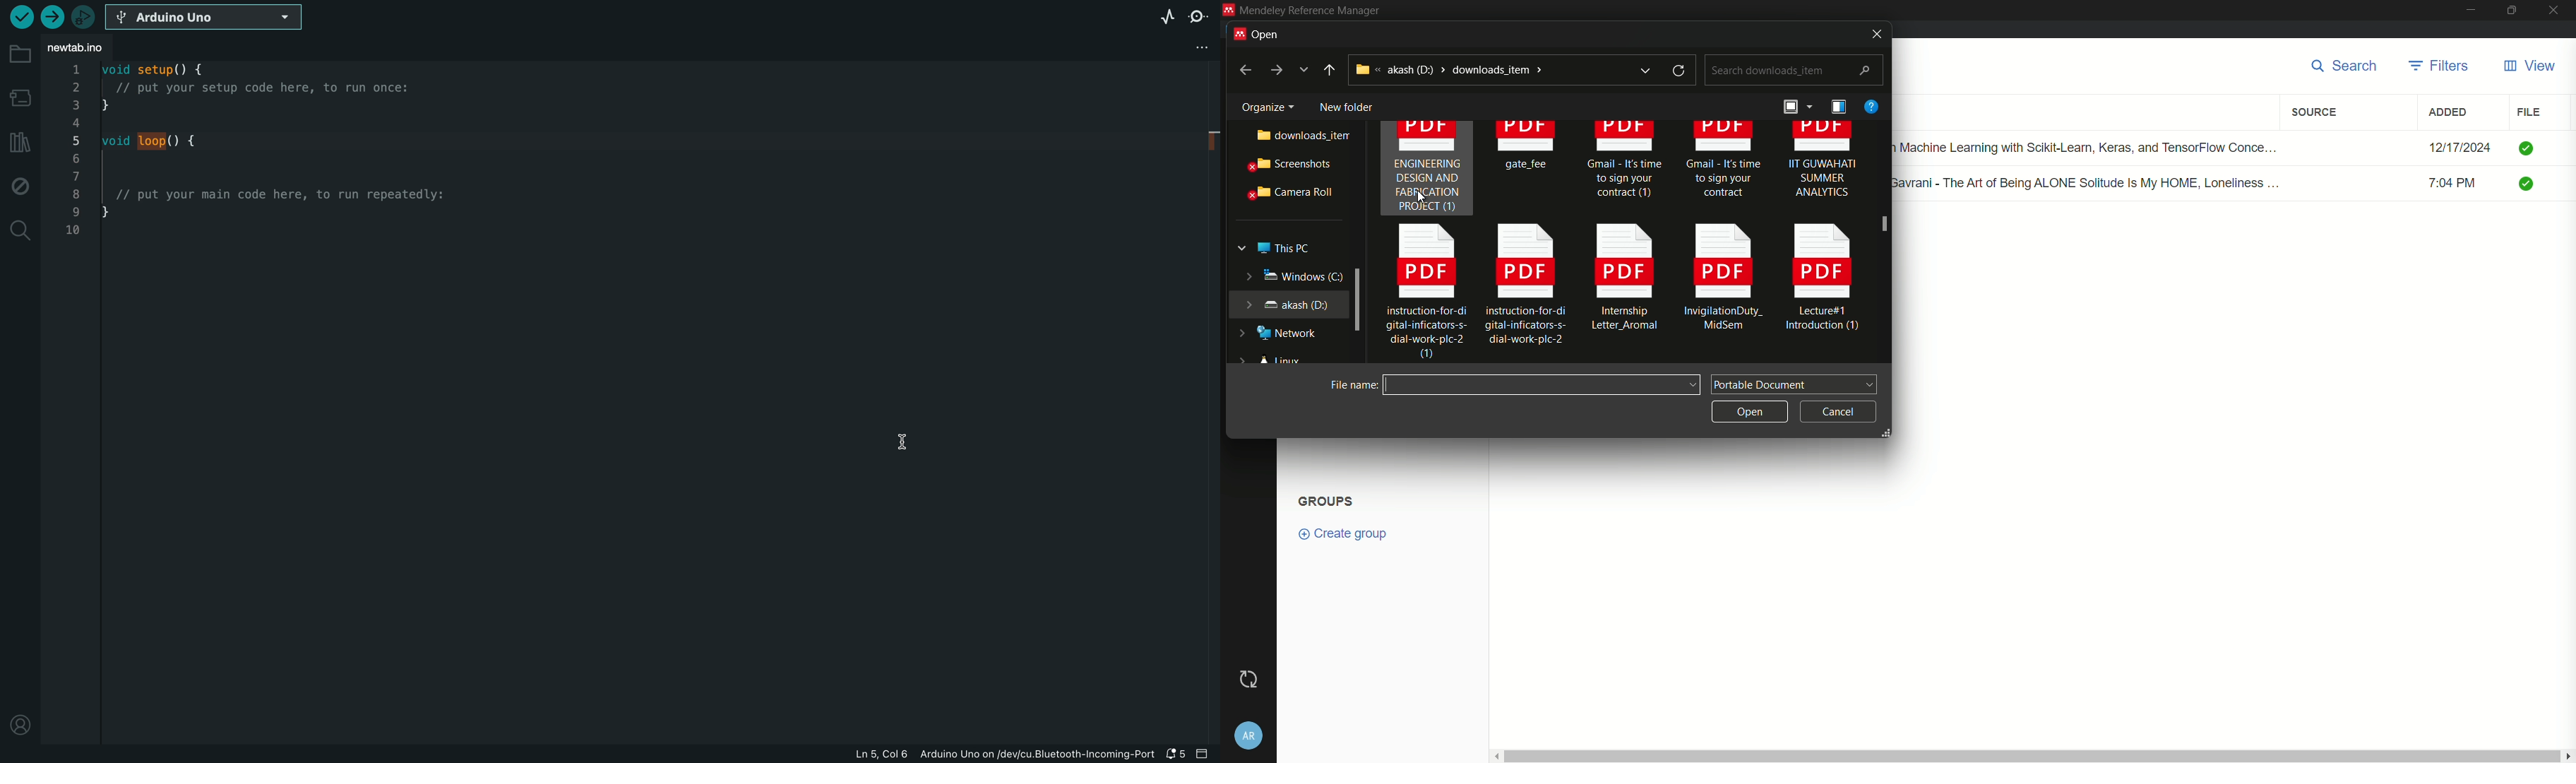  Describe the element at coordinates (1681, 71) in the screenshot. I see `refresh` at that location.